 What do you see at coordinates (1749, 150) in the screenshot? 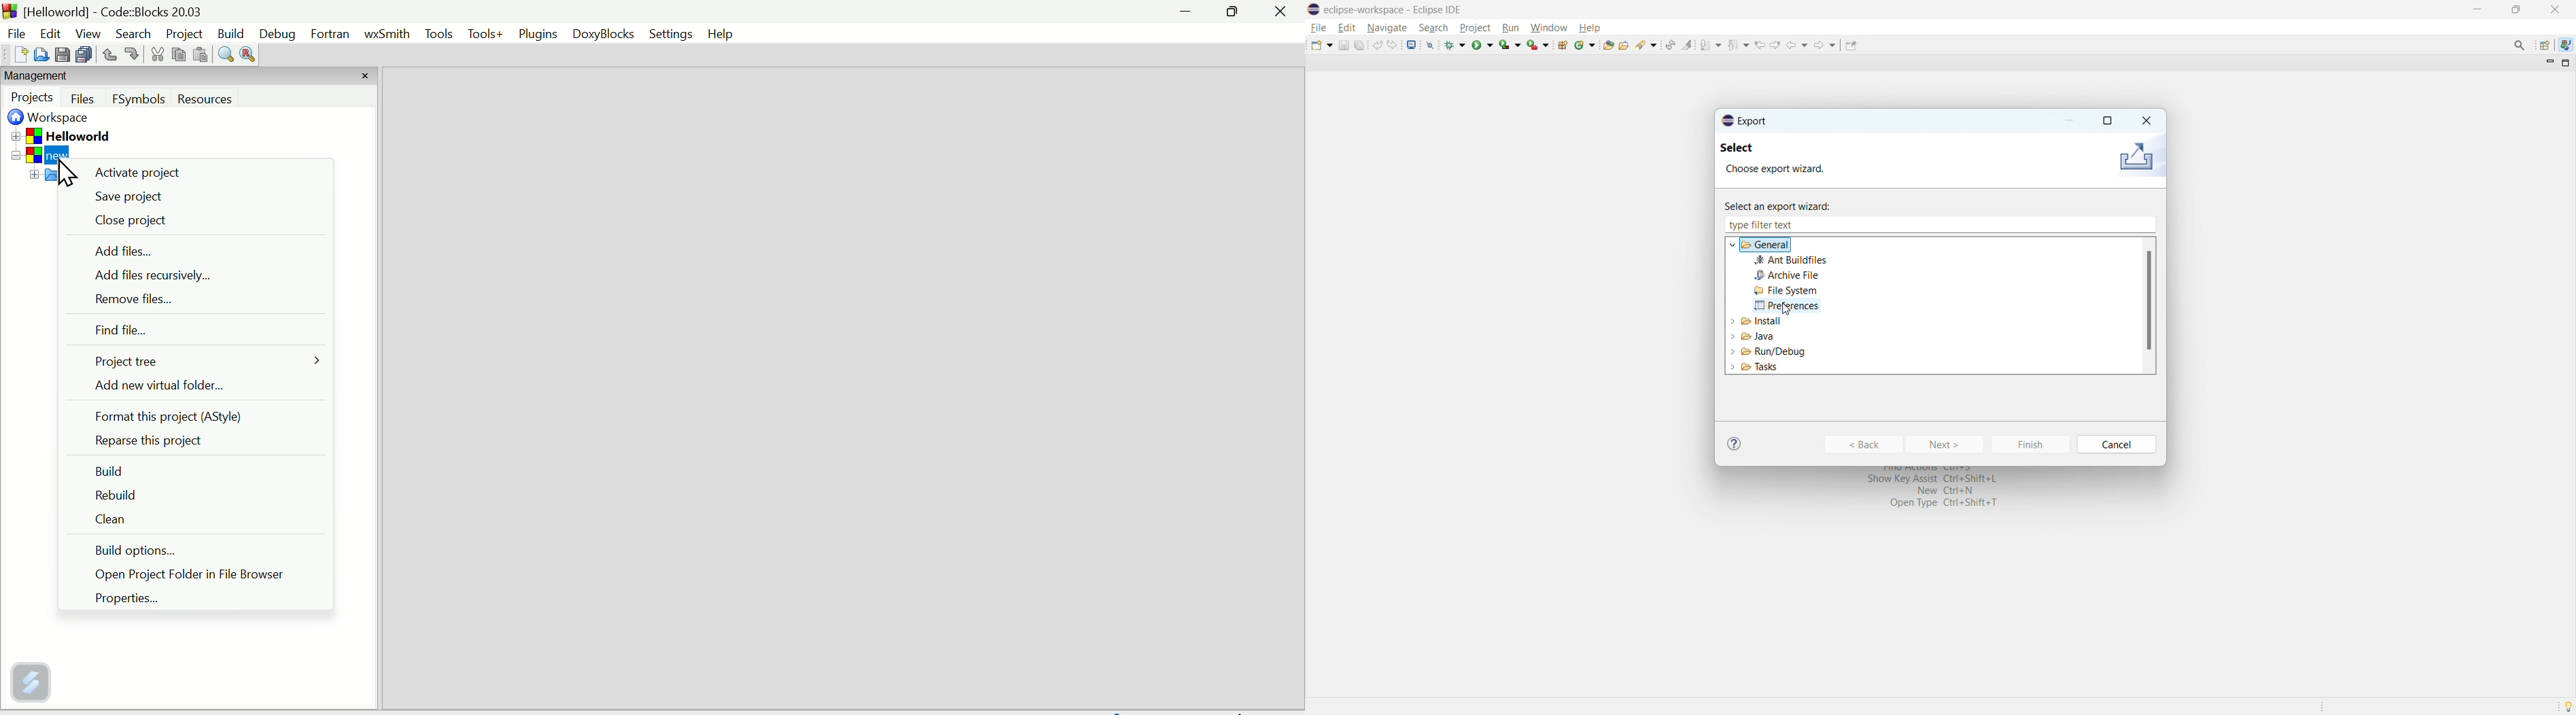
I see `Select` at bounding box center [1749, 150].